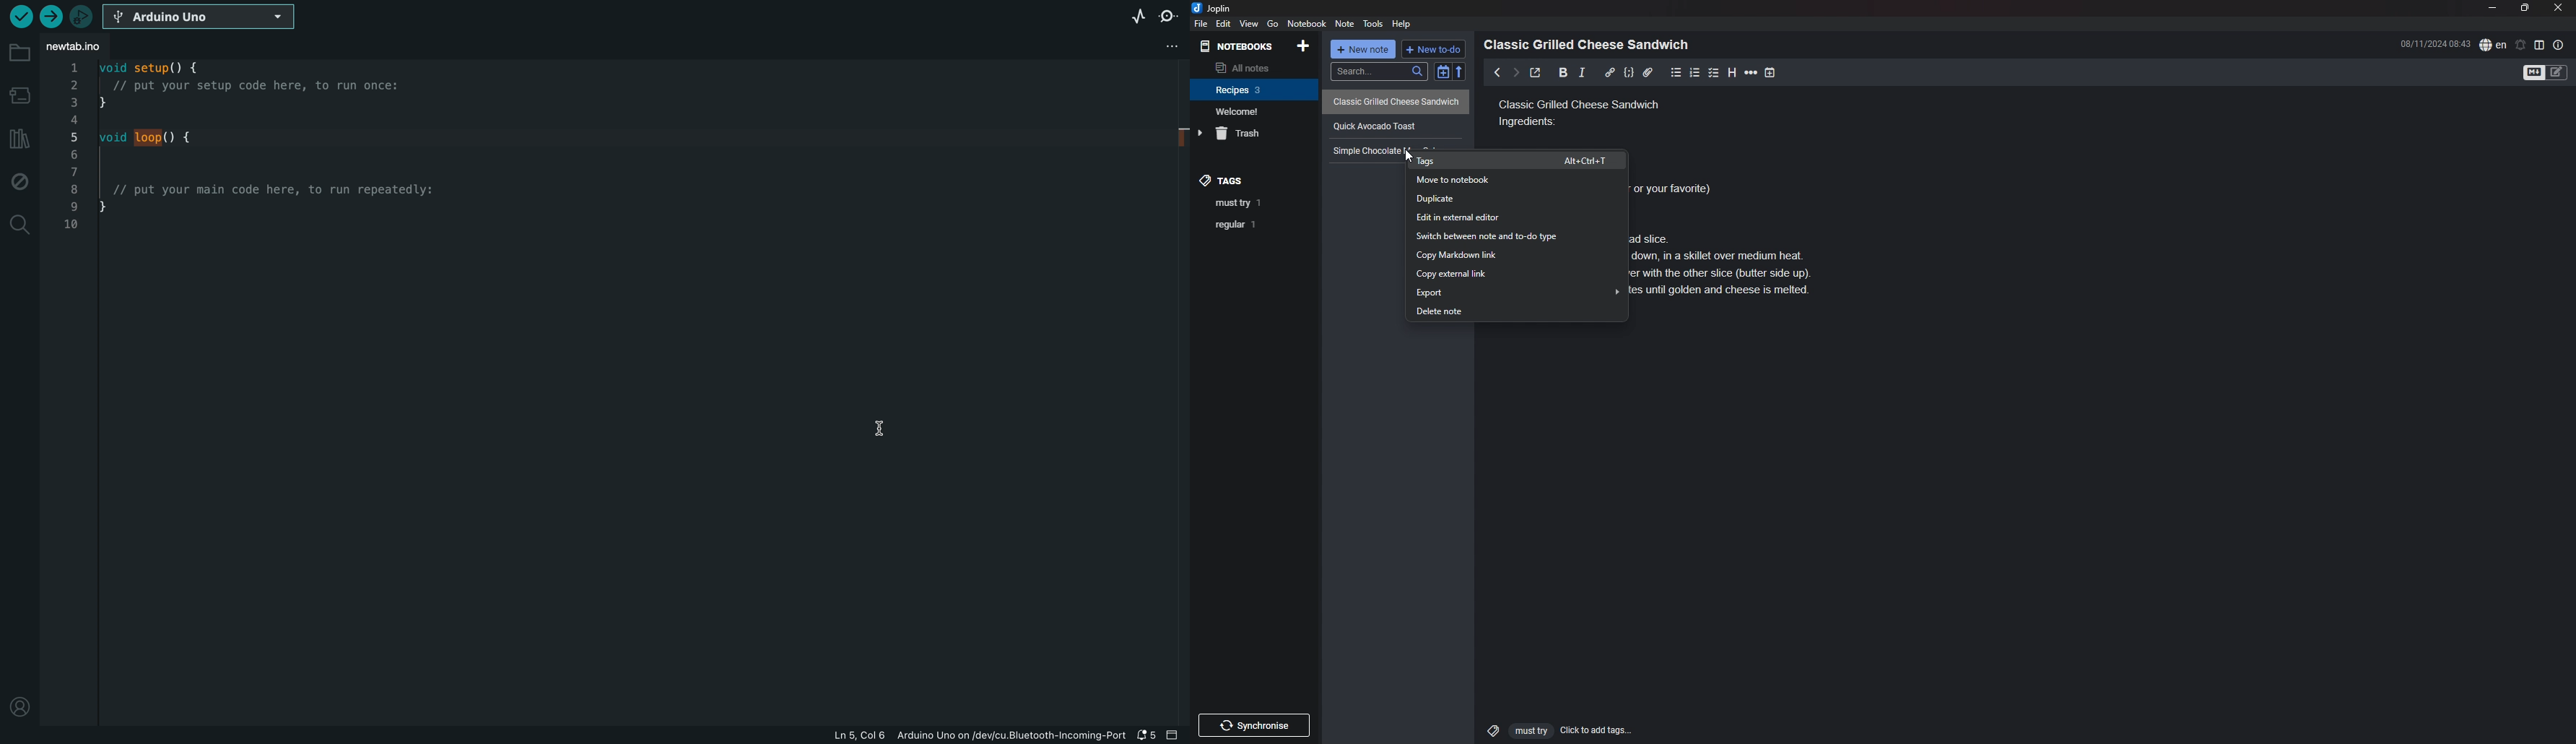 This screenshot has height=756, width=2576. What do you see at coordinates (2546, 74) in the screenshot?
I see `toggle editor` at bounding box center [2546, 74].